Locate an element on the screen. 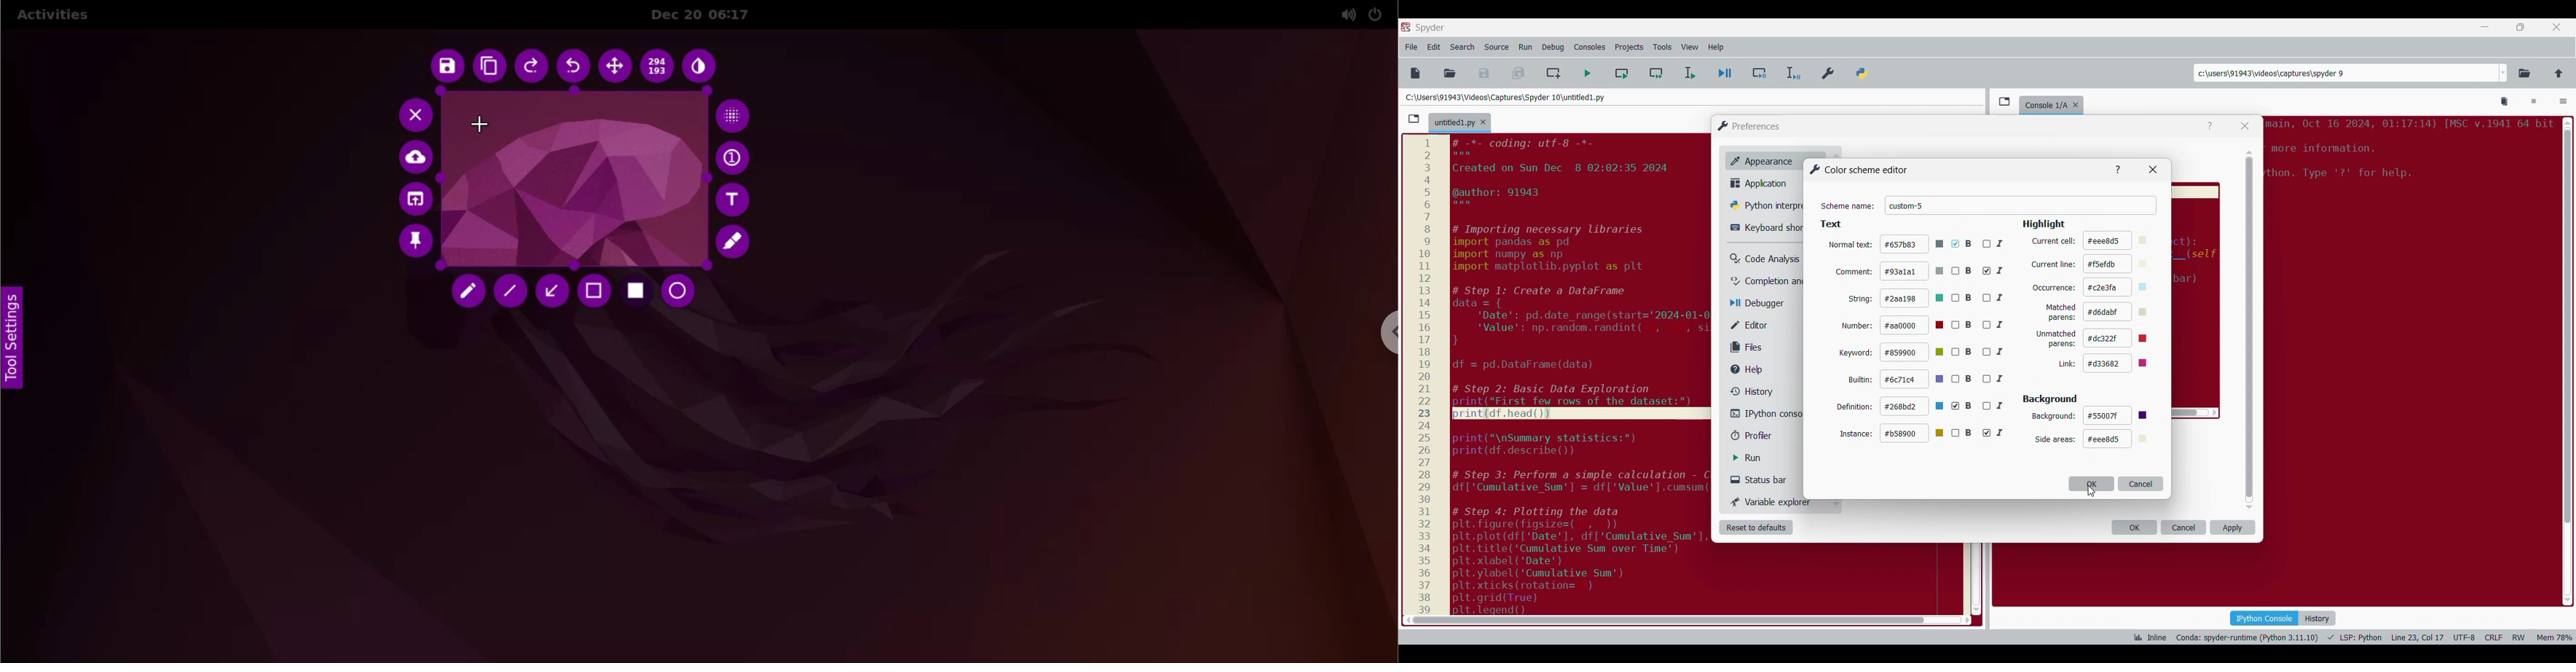 The image size is (2576, 672). View menu is located at coordinates (1690, 47).